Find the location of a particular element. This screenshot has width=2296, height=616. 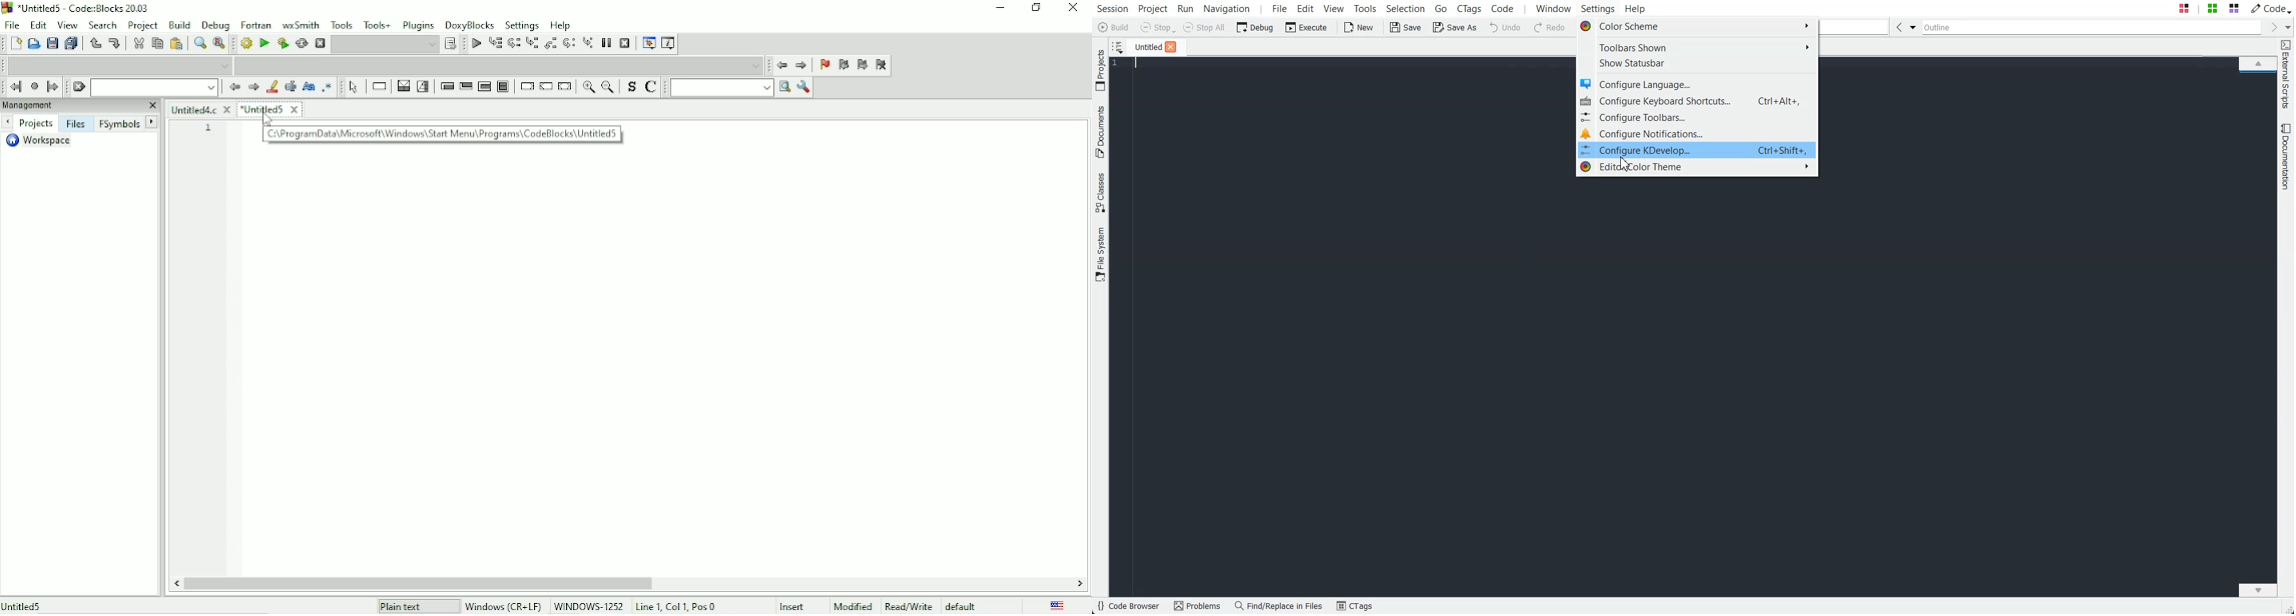

Cut is located at coordinates (138, 43).